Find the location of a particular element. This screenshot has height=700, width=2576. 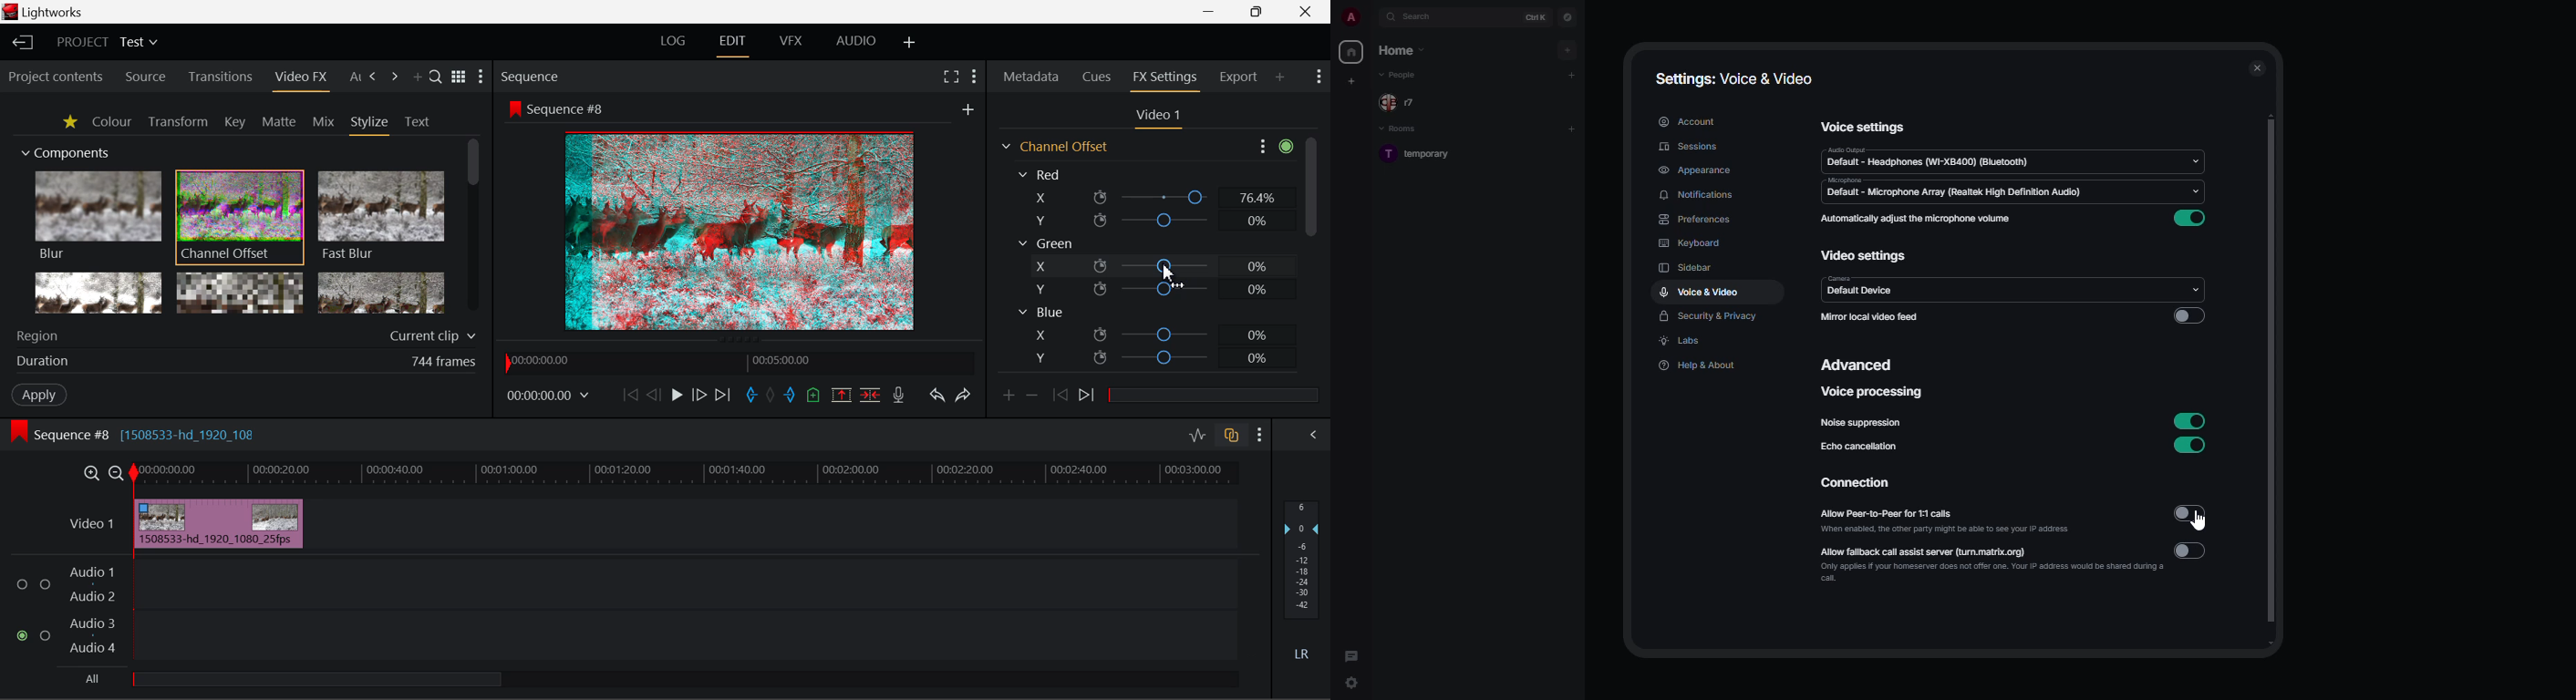

VFX Layout is located at coordinates (791, 44).